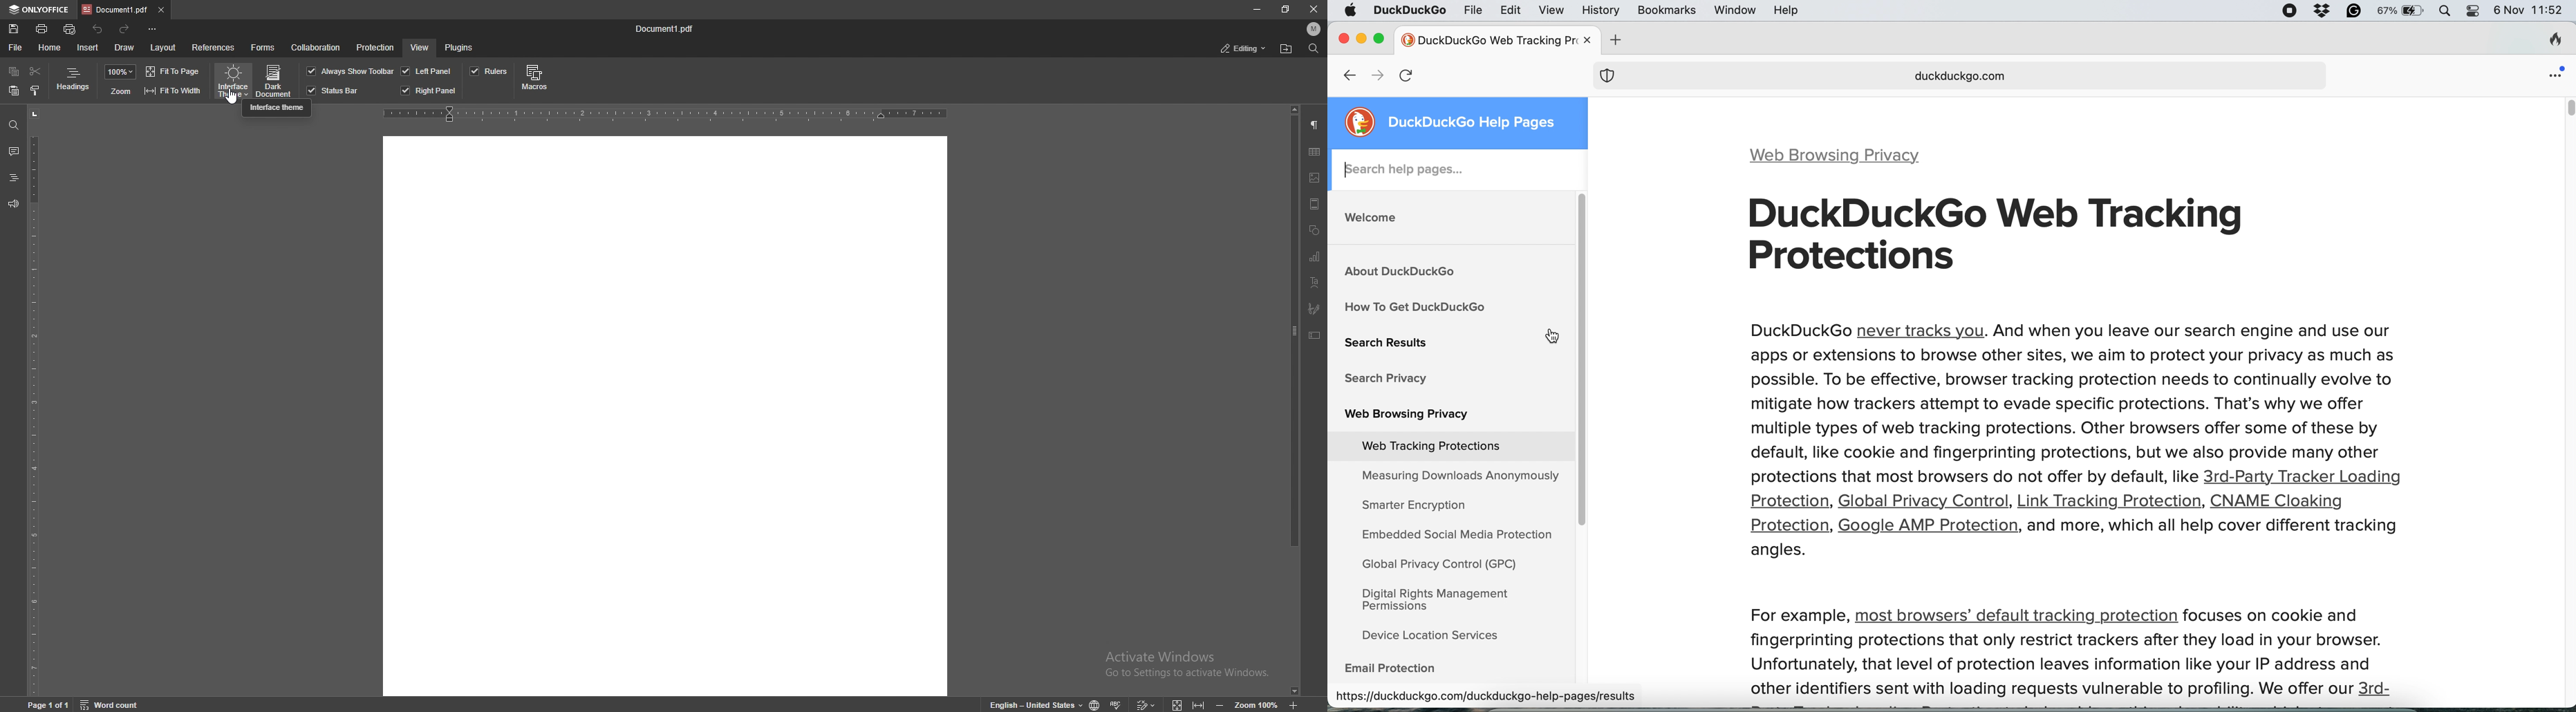 Image resolution: width=2576 pixels, height=728 pixels. I want to click on copy style, so click(35, 91).